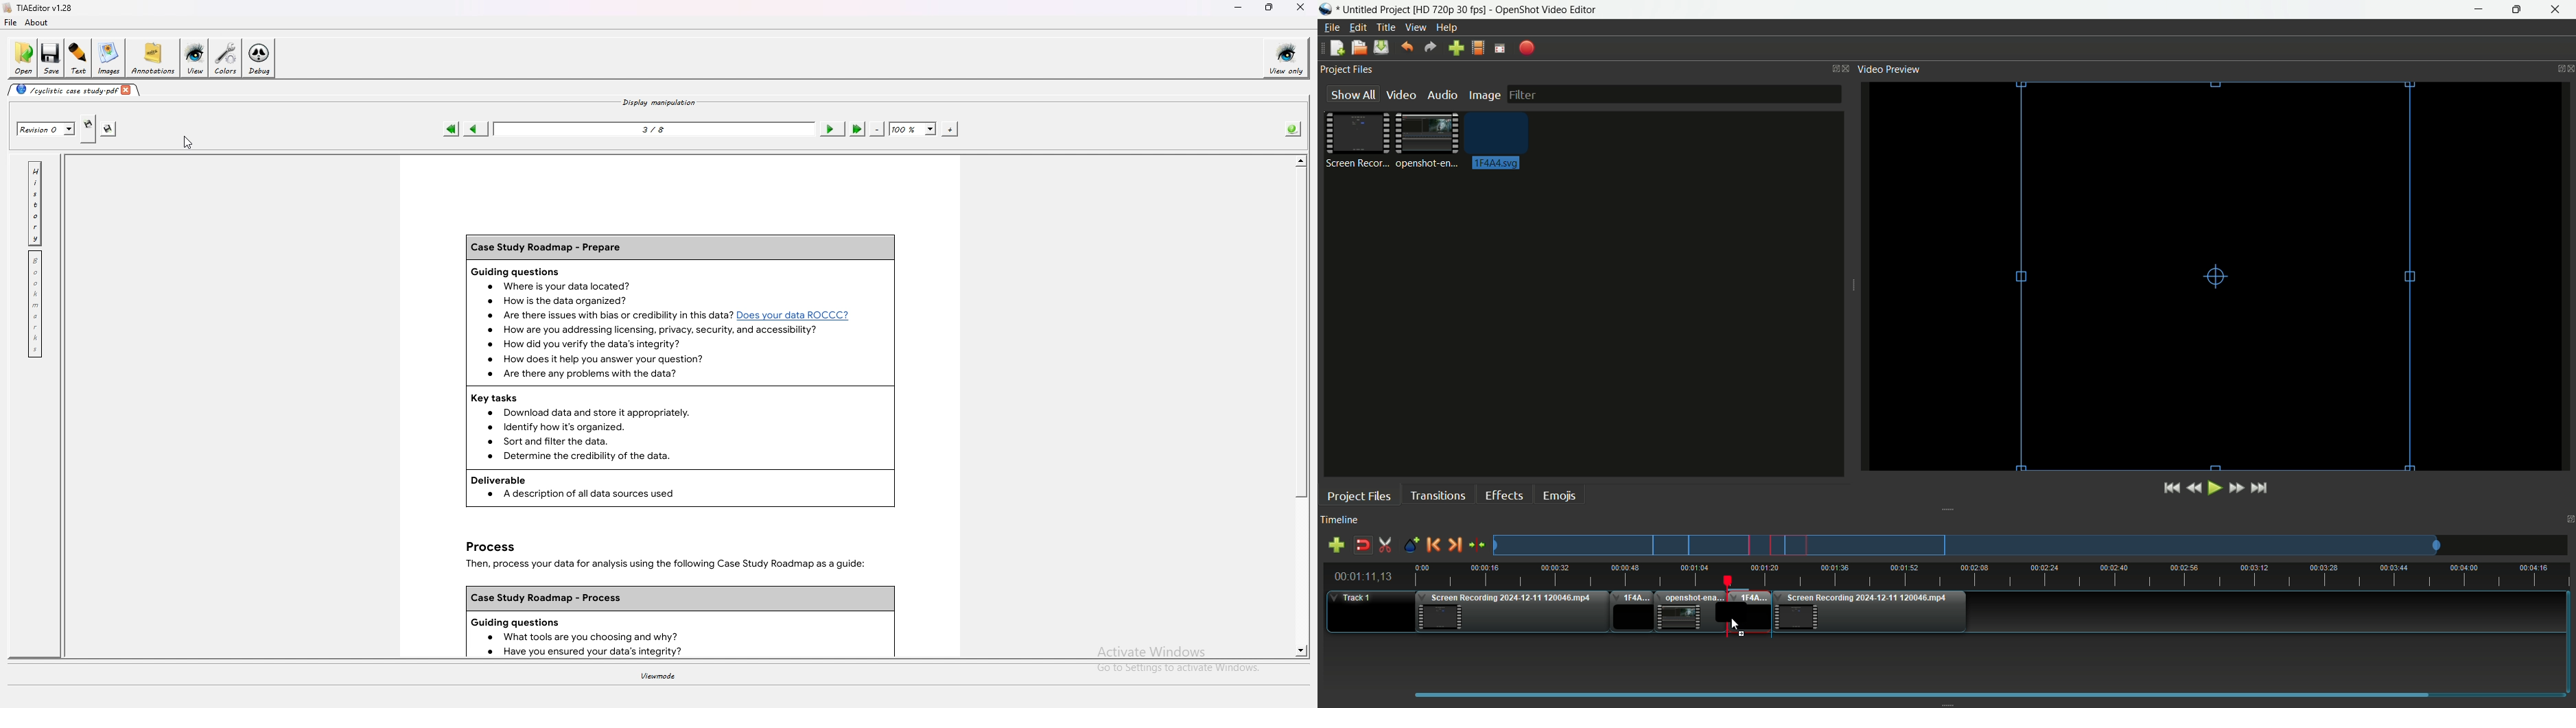  What do you see at coordinates (1415, 28) in the screenshot?
I see `View menu` at bounding box center [1415, 28].